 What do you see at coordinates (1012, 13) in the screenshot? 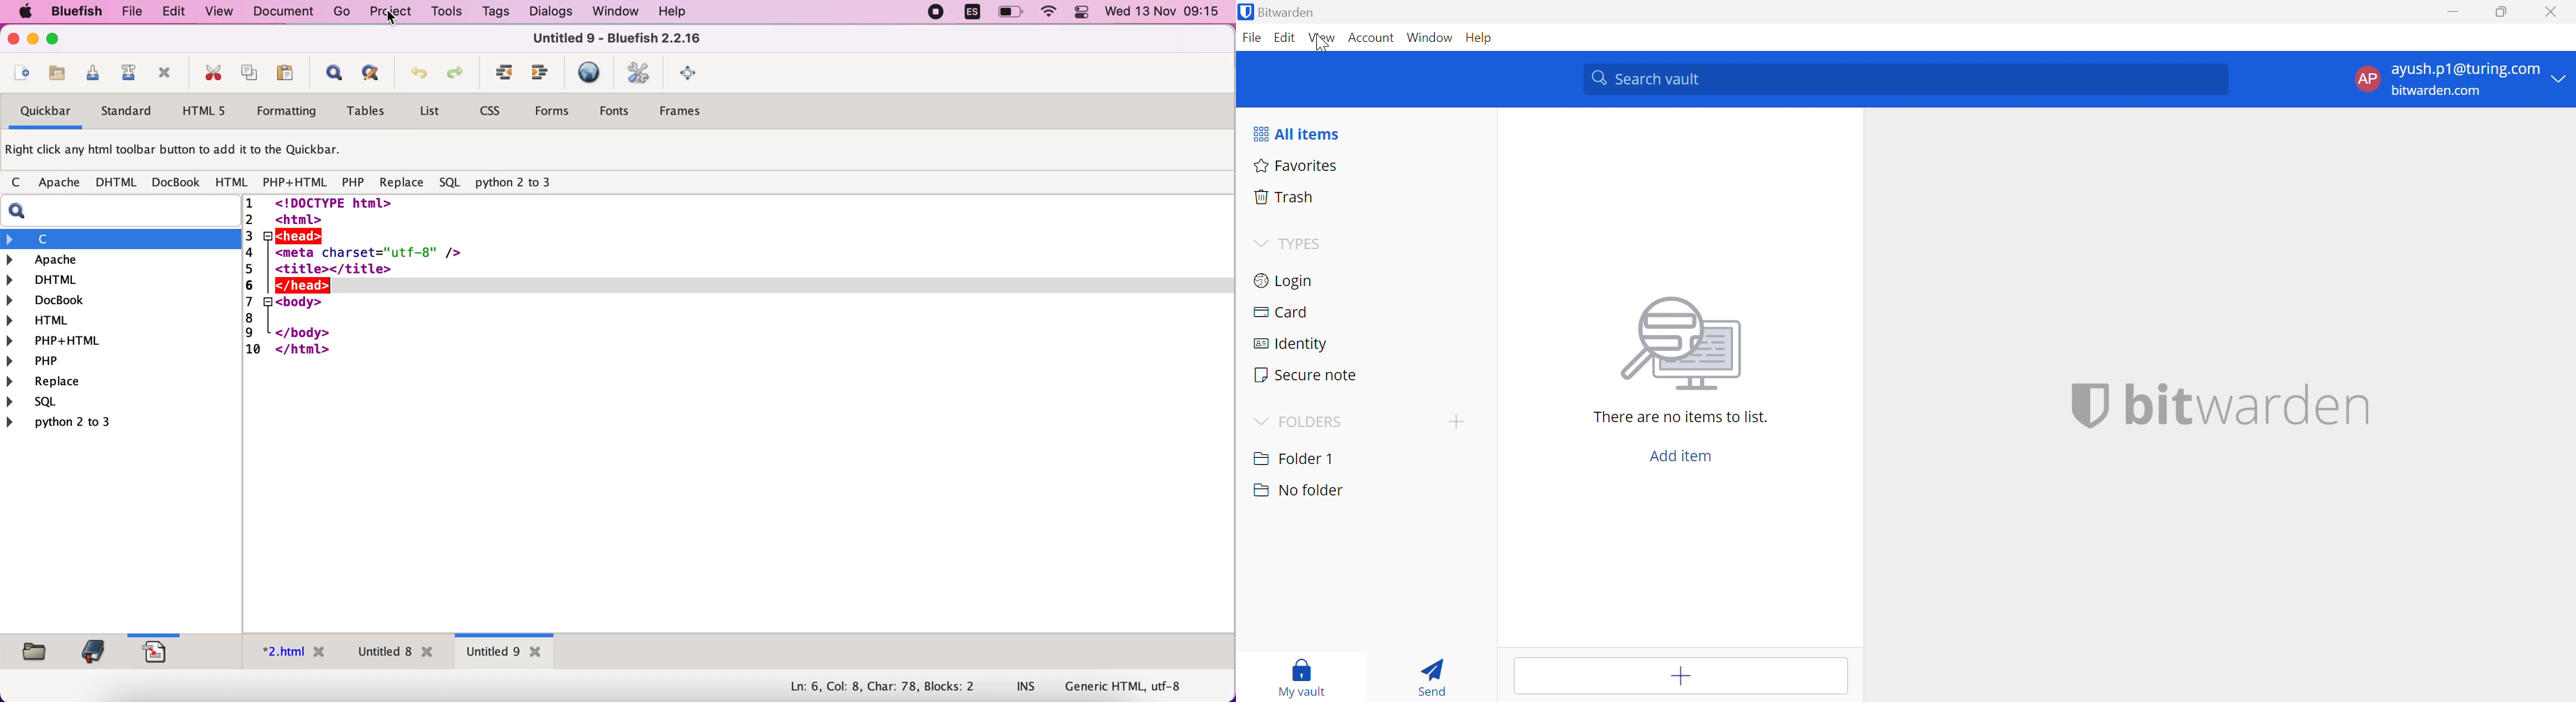
I see `battery` at bounding box center [1012, 13].